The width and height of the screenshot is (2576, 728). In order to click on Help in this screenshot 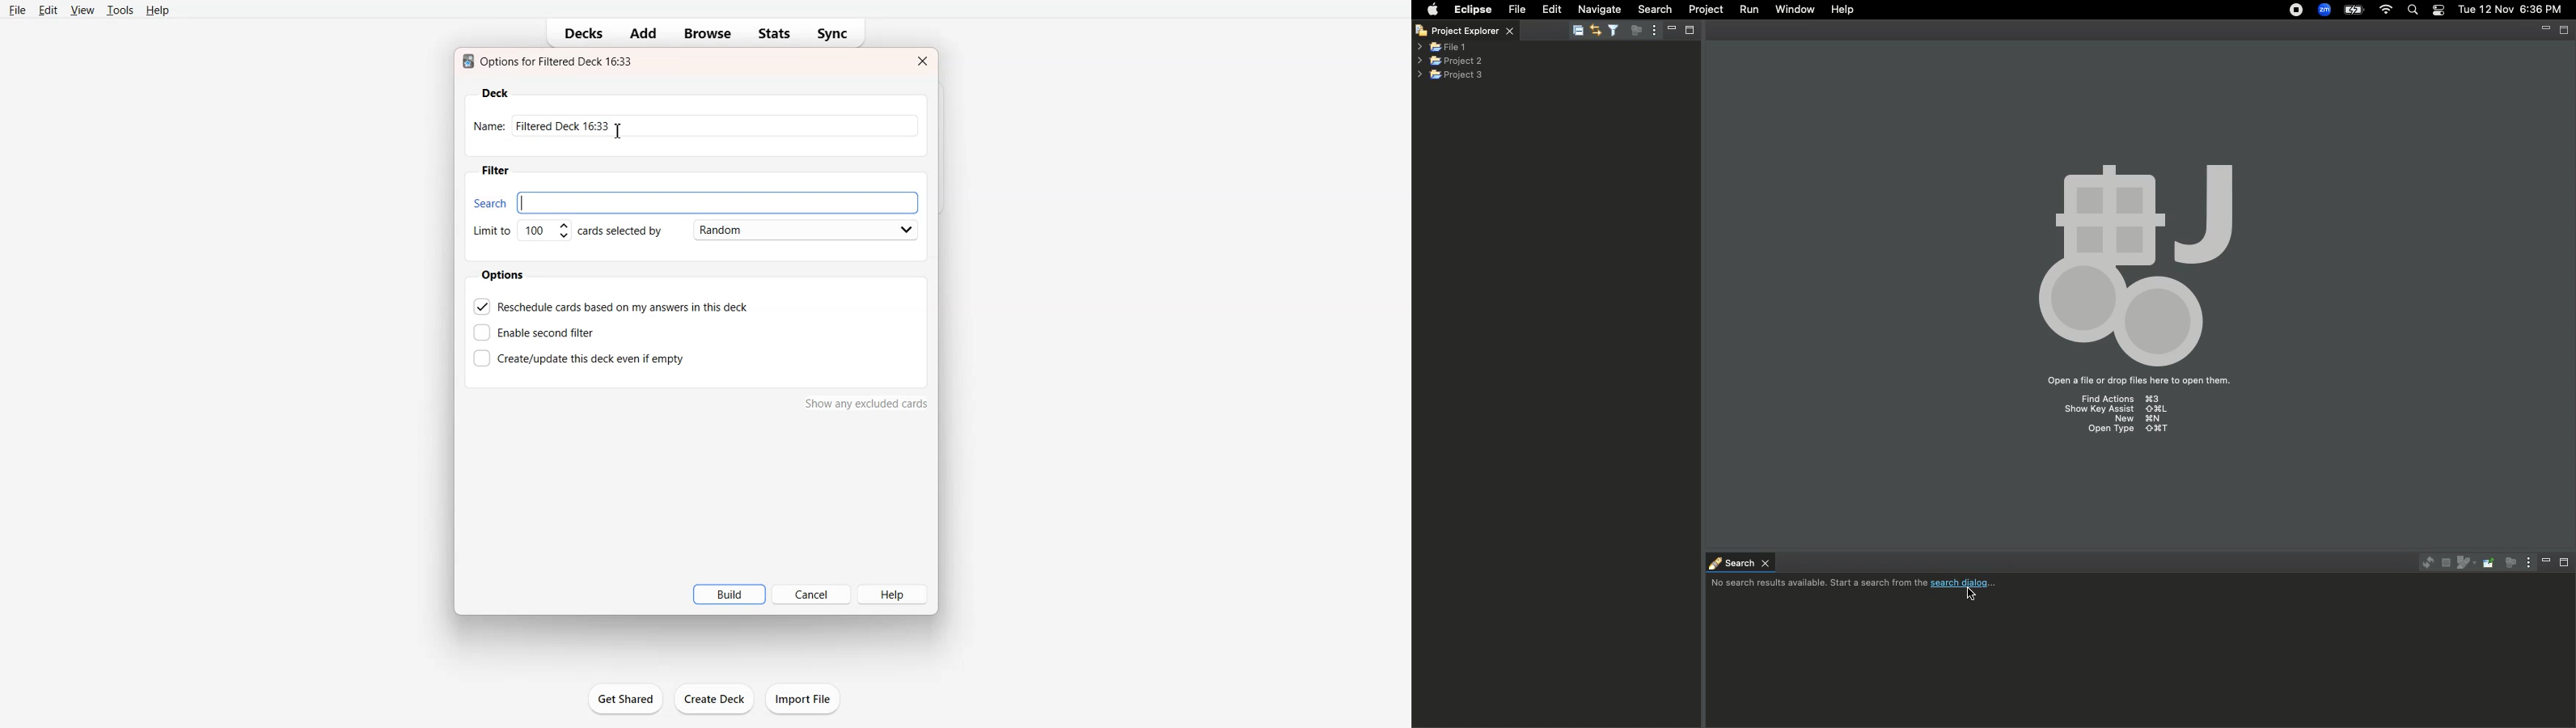, I will do `click(1844, 10)`.